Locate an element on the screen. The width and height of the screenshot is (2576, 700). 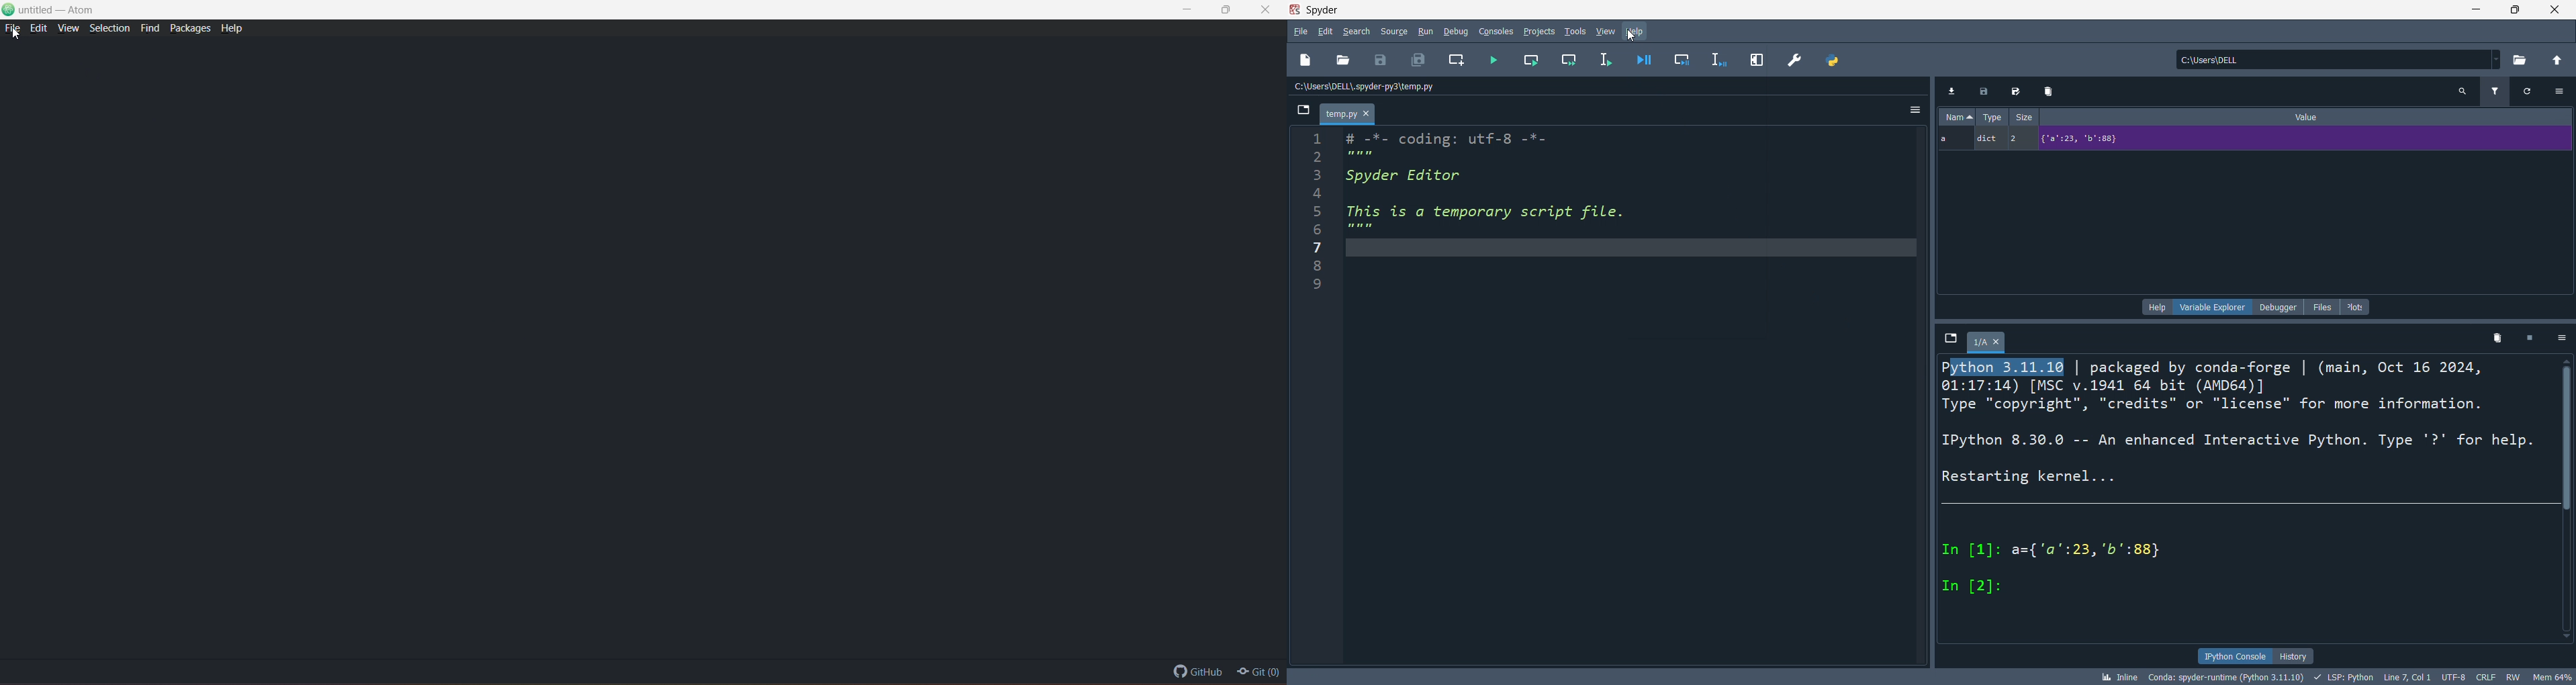
Hemberger settings is located at coordinates (1915, 109).